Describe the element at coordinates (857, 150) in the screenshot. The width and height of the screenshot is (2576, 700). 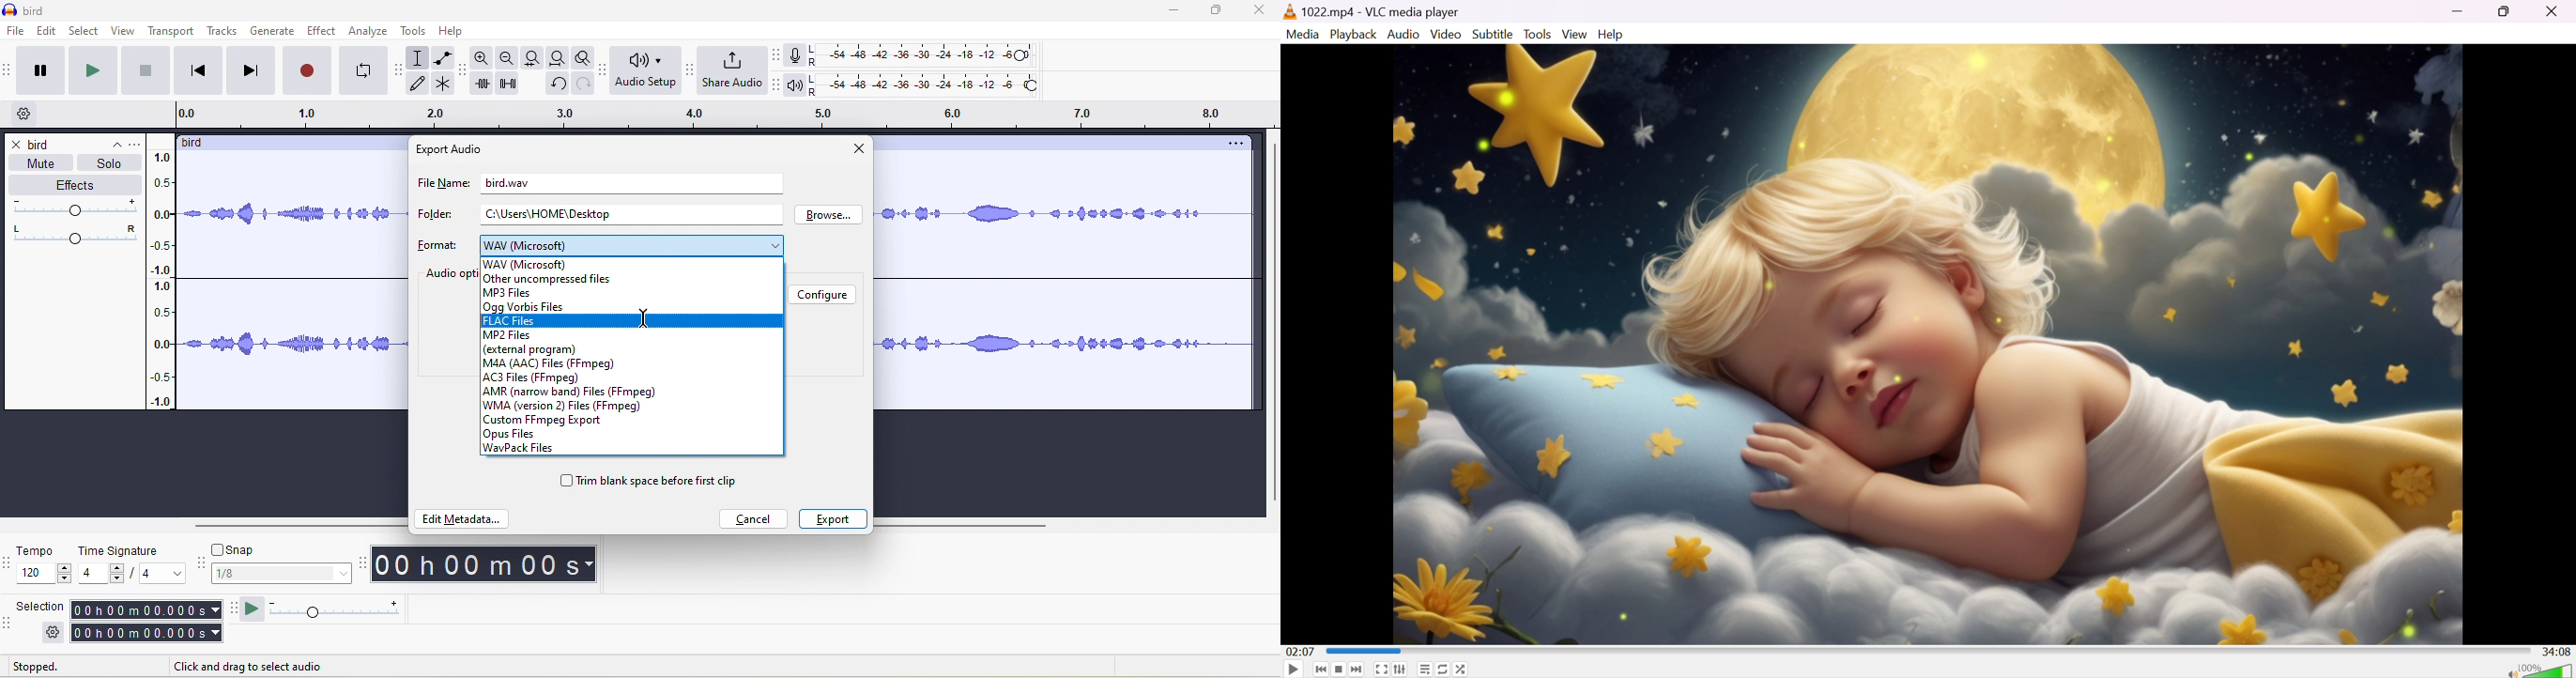
I see `close` at that location.